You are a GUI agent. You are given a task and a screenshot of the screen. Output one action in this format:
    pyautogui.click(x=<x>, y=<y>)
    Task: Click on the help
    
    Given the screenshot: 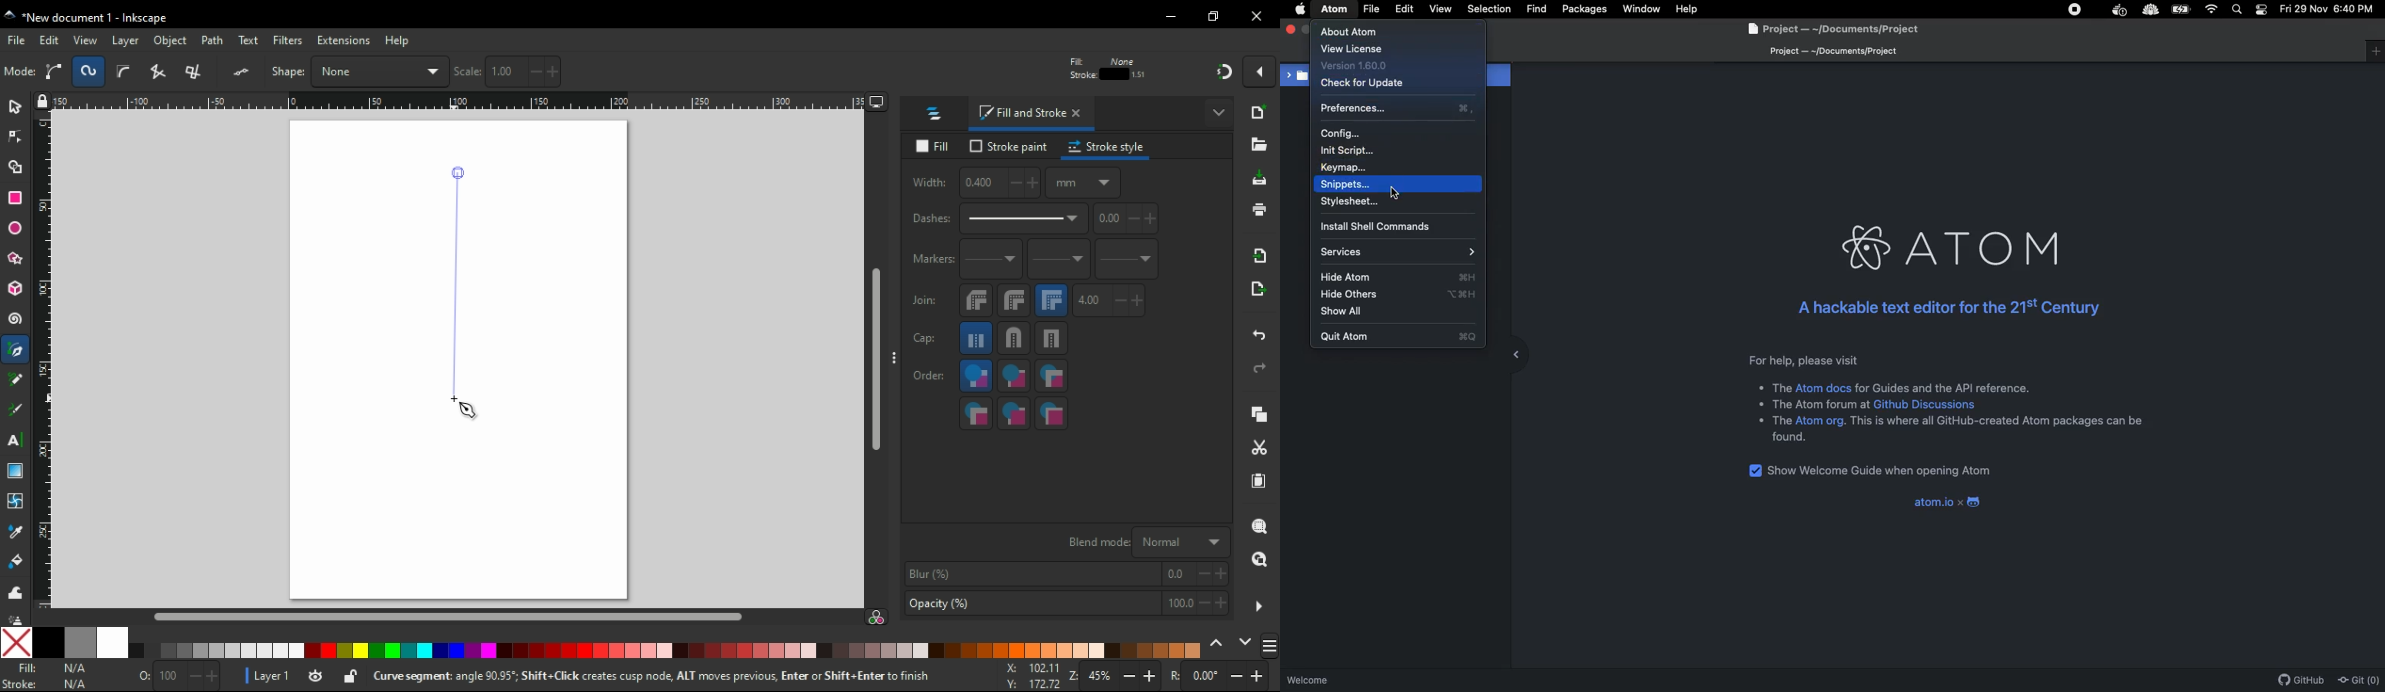 What is the action you would take?
    pyautogui.click(x=397, y=40)
    